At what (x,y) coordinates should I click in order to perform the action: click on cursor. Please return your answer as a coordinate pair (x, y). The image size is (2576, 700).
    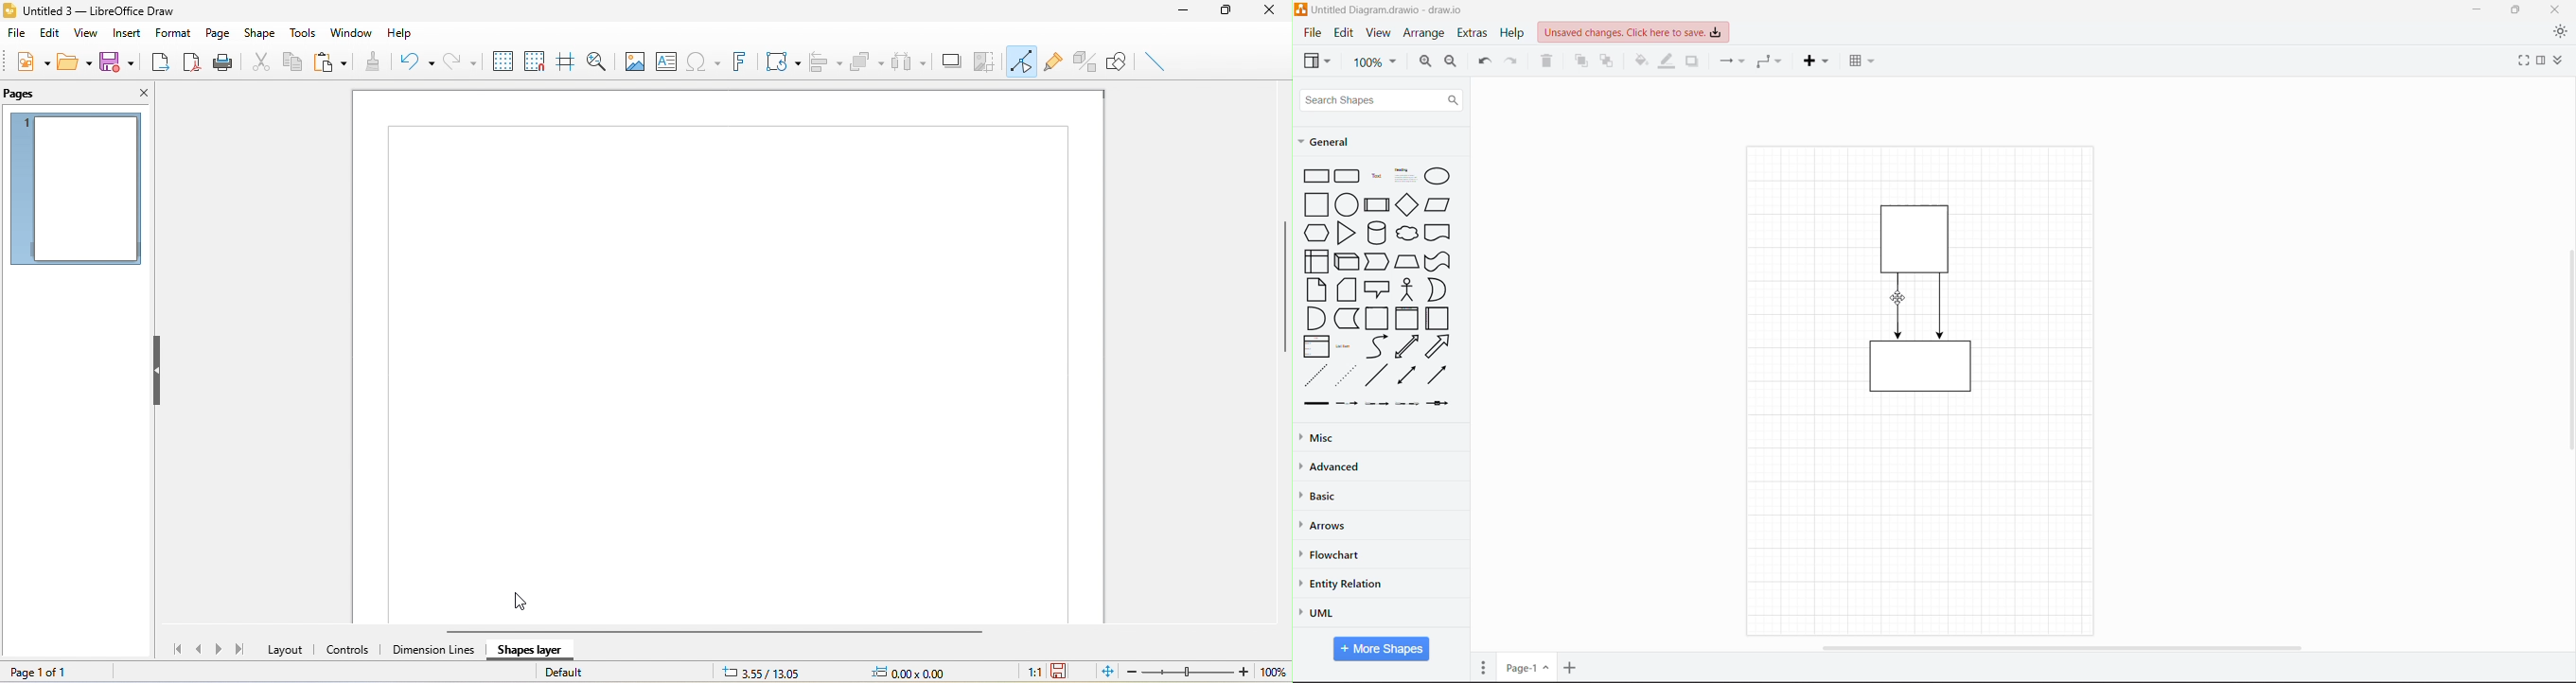
    Looking at the image, I should click on (1900, 299).